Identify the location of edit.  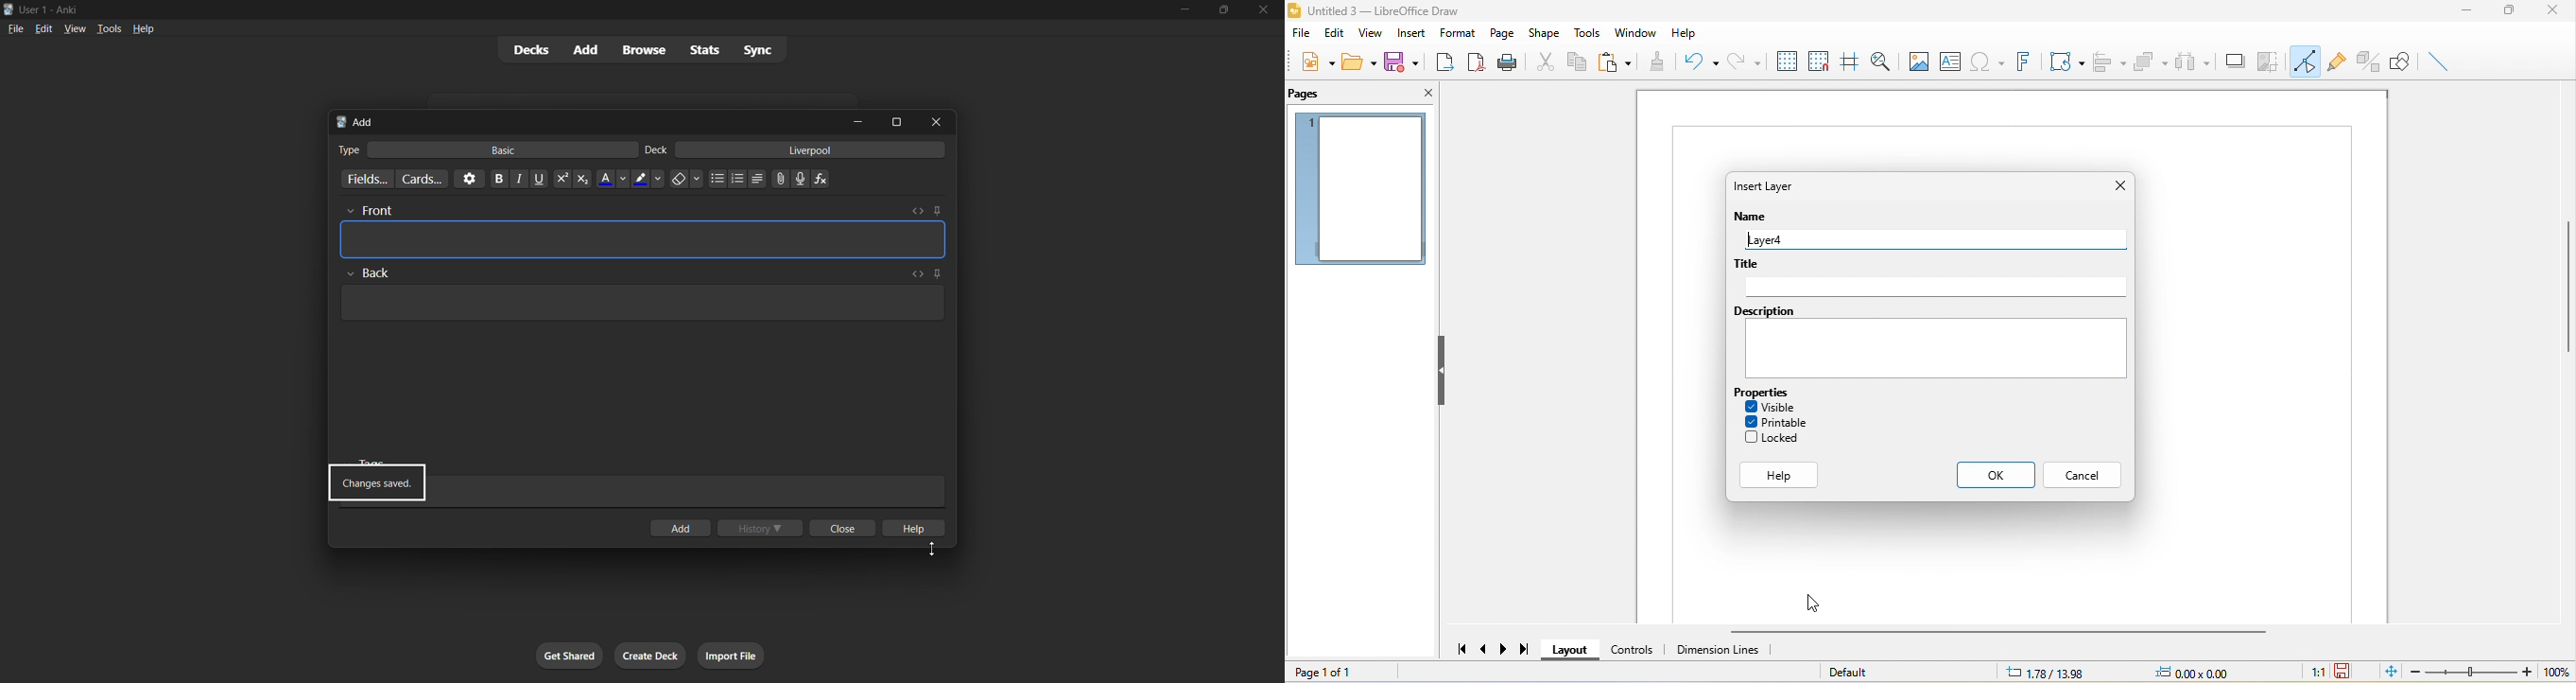
(1335, 35).